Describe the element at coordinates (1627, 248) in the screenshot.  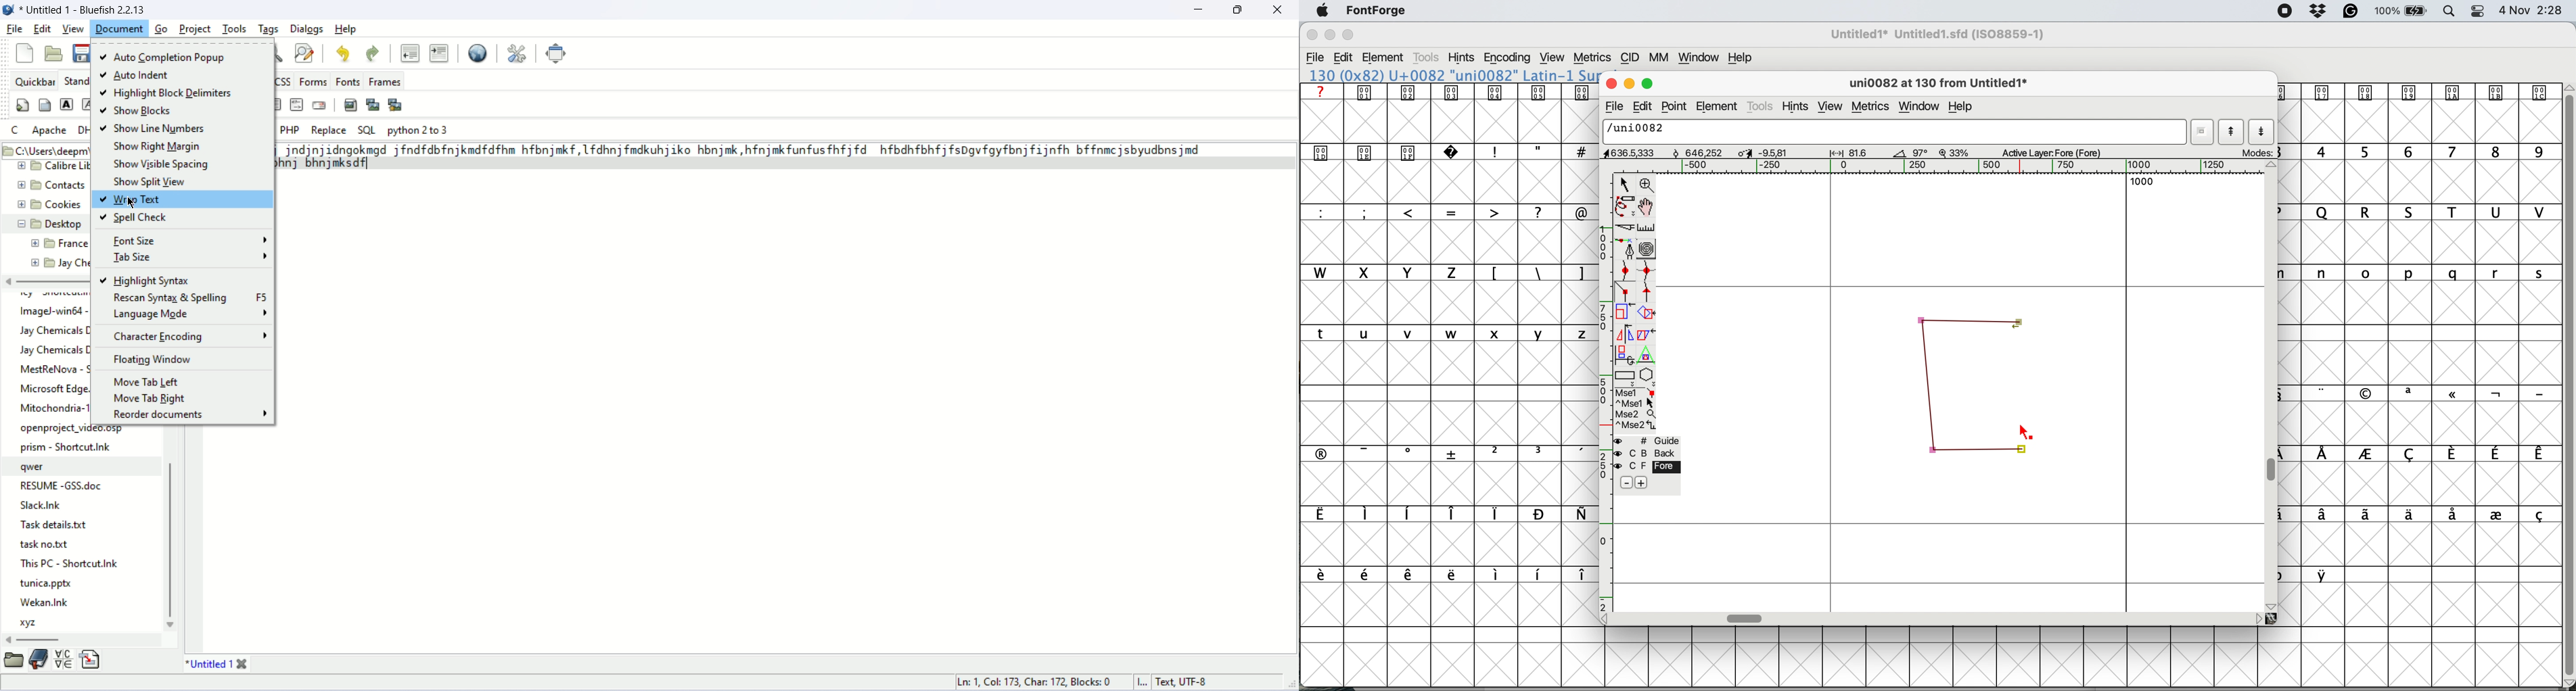
I see `add a point and drag out its control points` at that location.